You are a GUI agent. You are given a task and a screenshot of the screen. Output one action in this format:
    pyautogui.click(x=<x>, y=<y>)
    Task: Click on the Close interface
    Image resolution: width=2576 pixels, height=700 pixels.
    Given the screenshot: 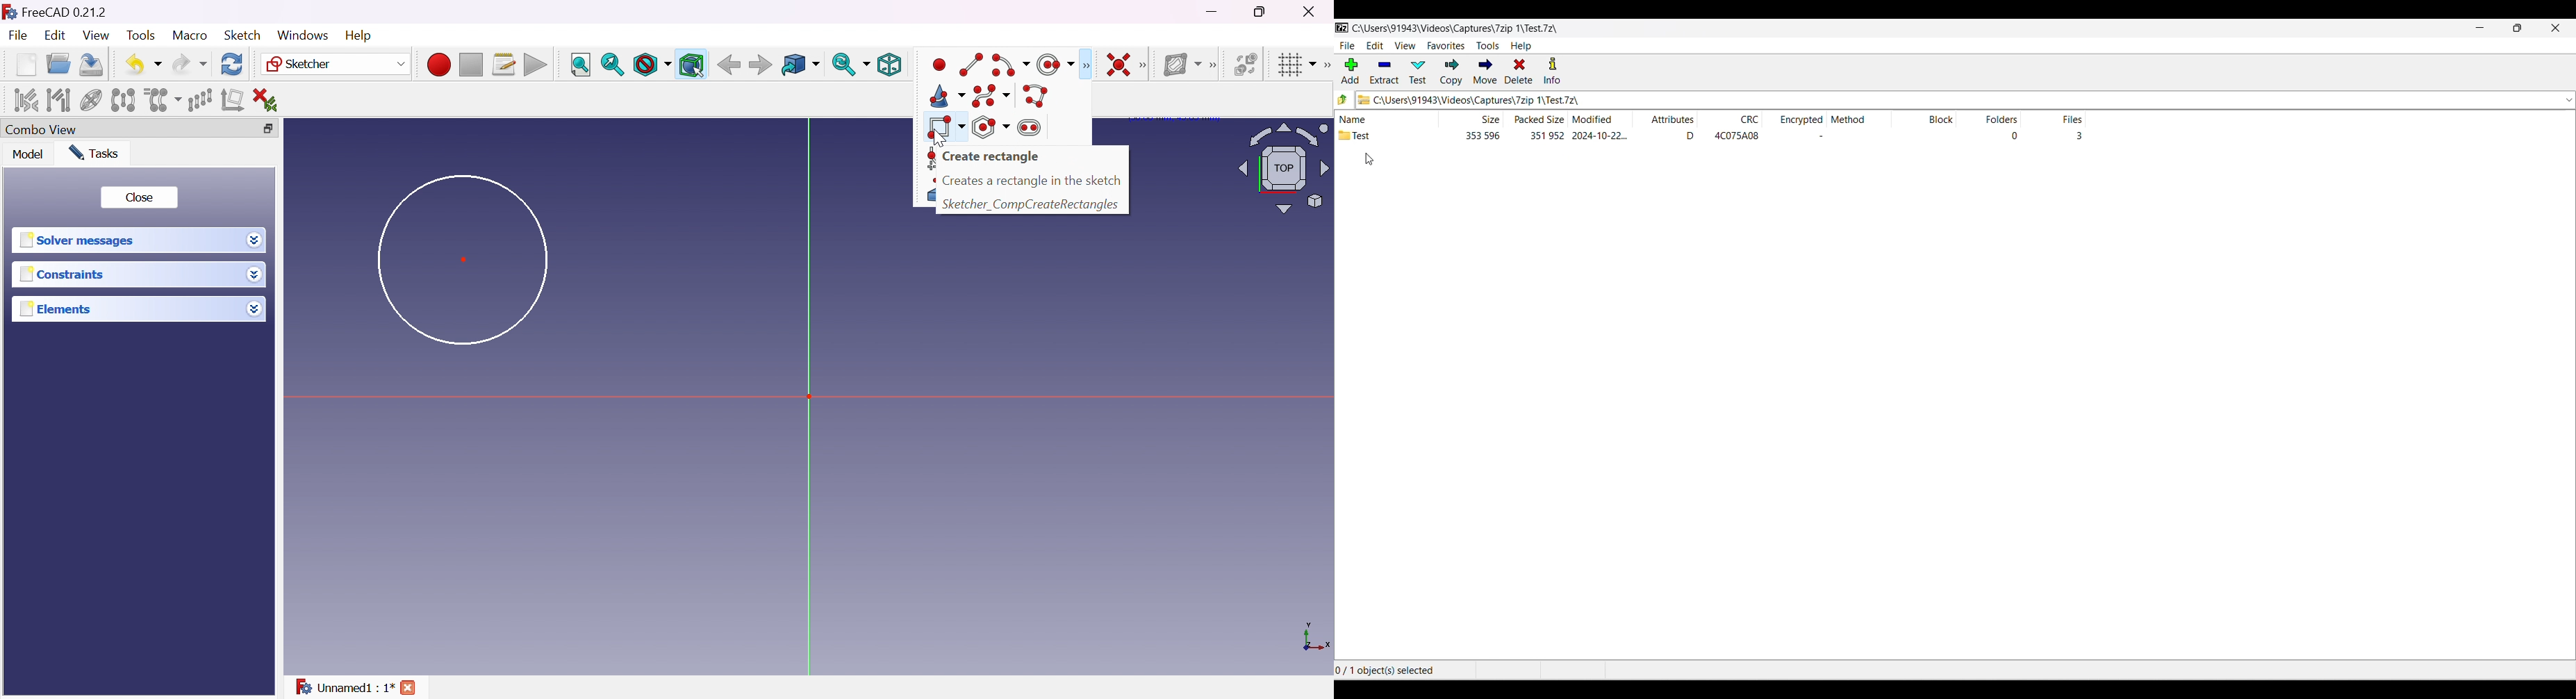 What is the action you would take?
    pyautogui.click(x=2556, y=28)
    